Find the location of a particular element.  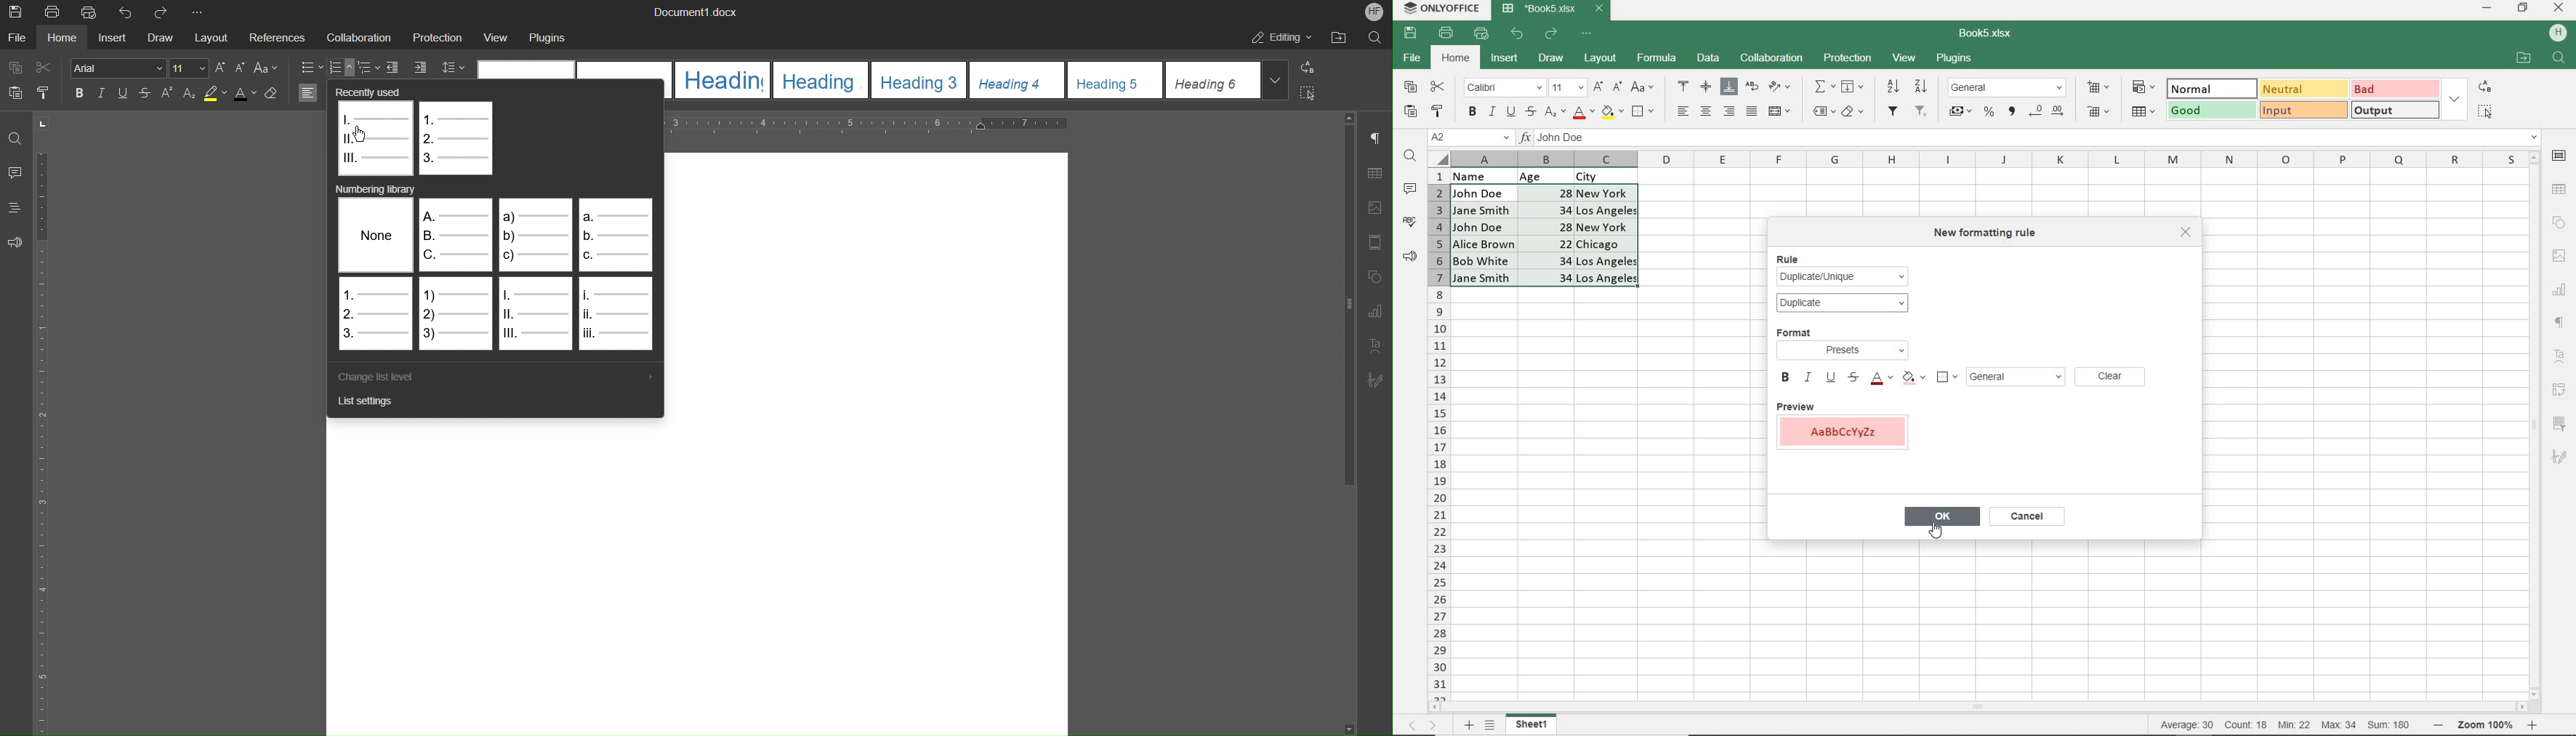

Paste is located at coordinates (14, 93).